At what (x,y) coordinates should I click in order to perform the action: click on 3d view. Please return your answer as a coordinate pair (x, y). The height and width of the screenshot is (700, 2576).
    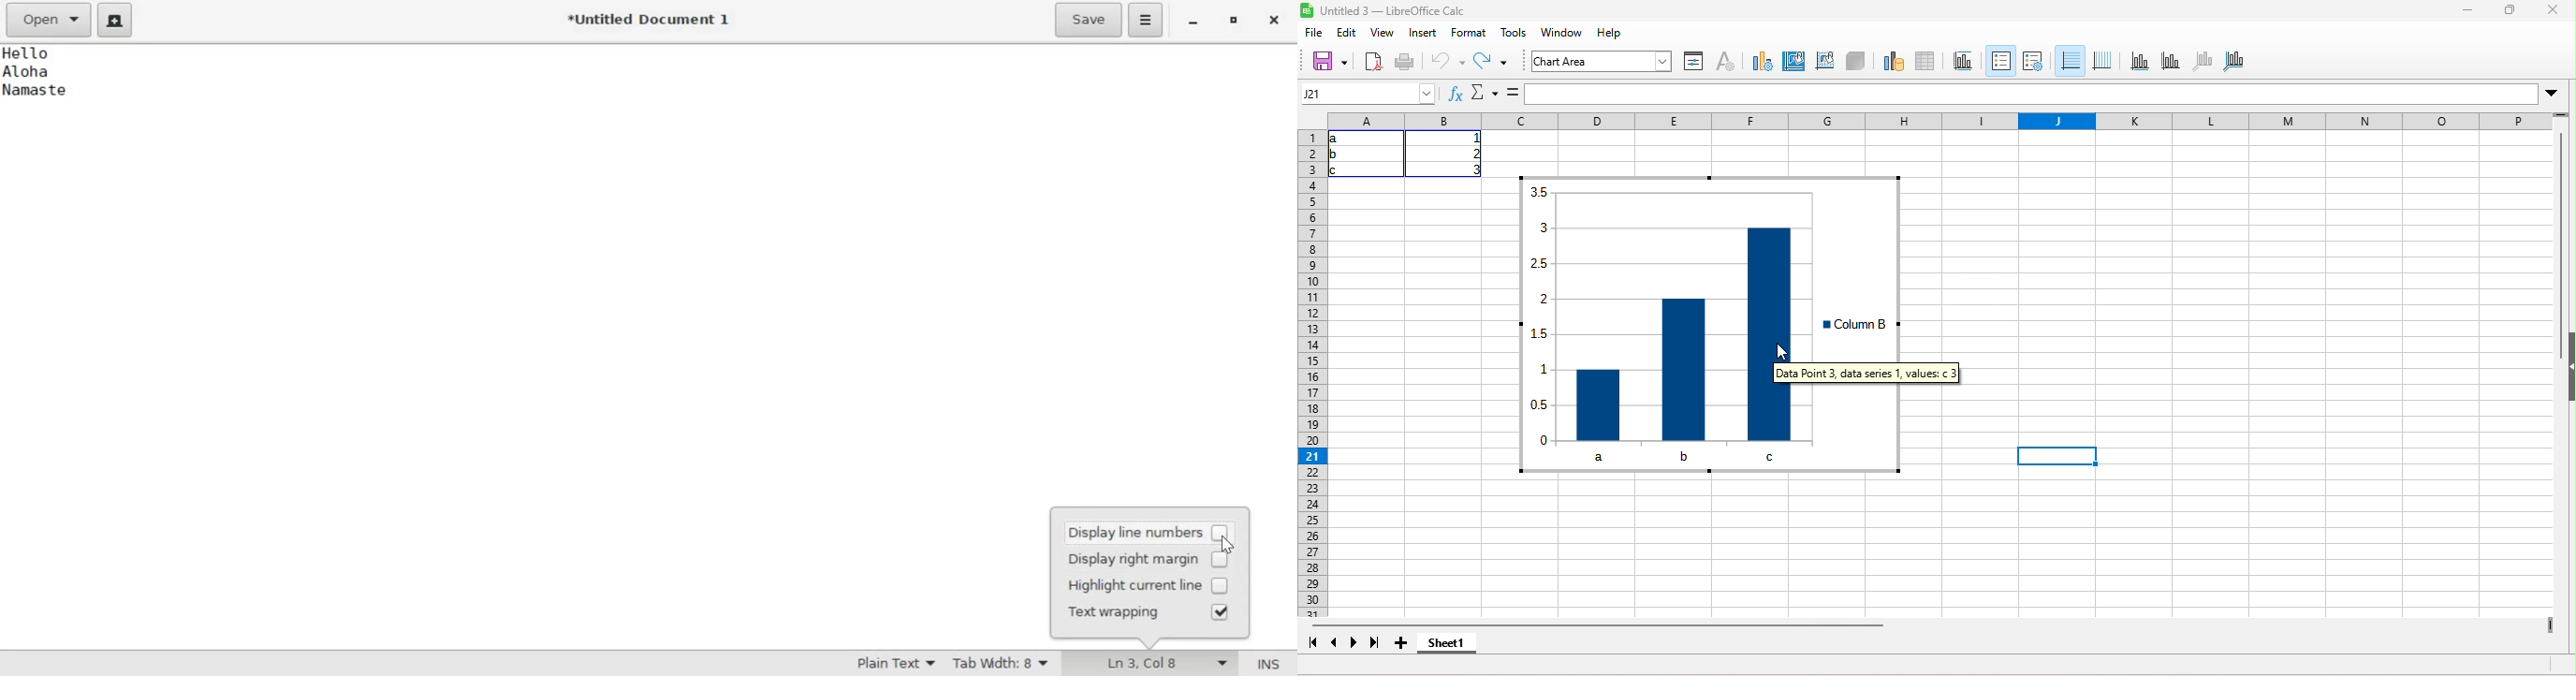
    Looking at the image, I should click on (1855, 63).